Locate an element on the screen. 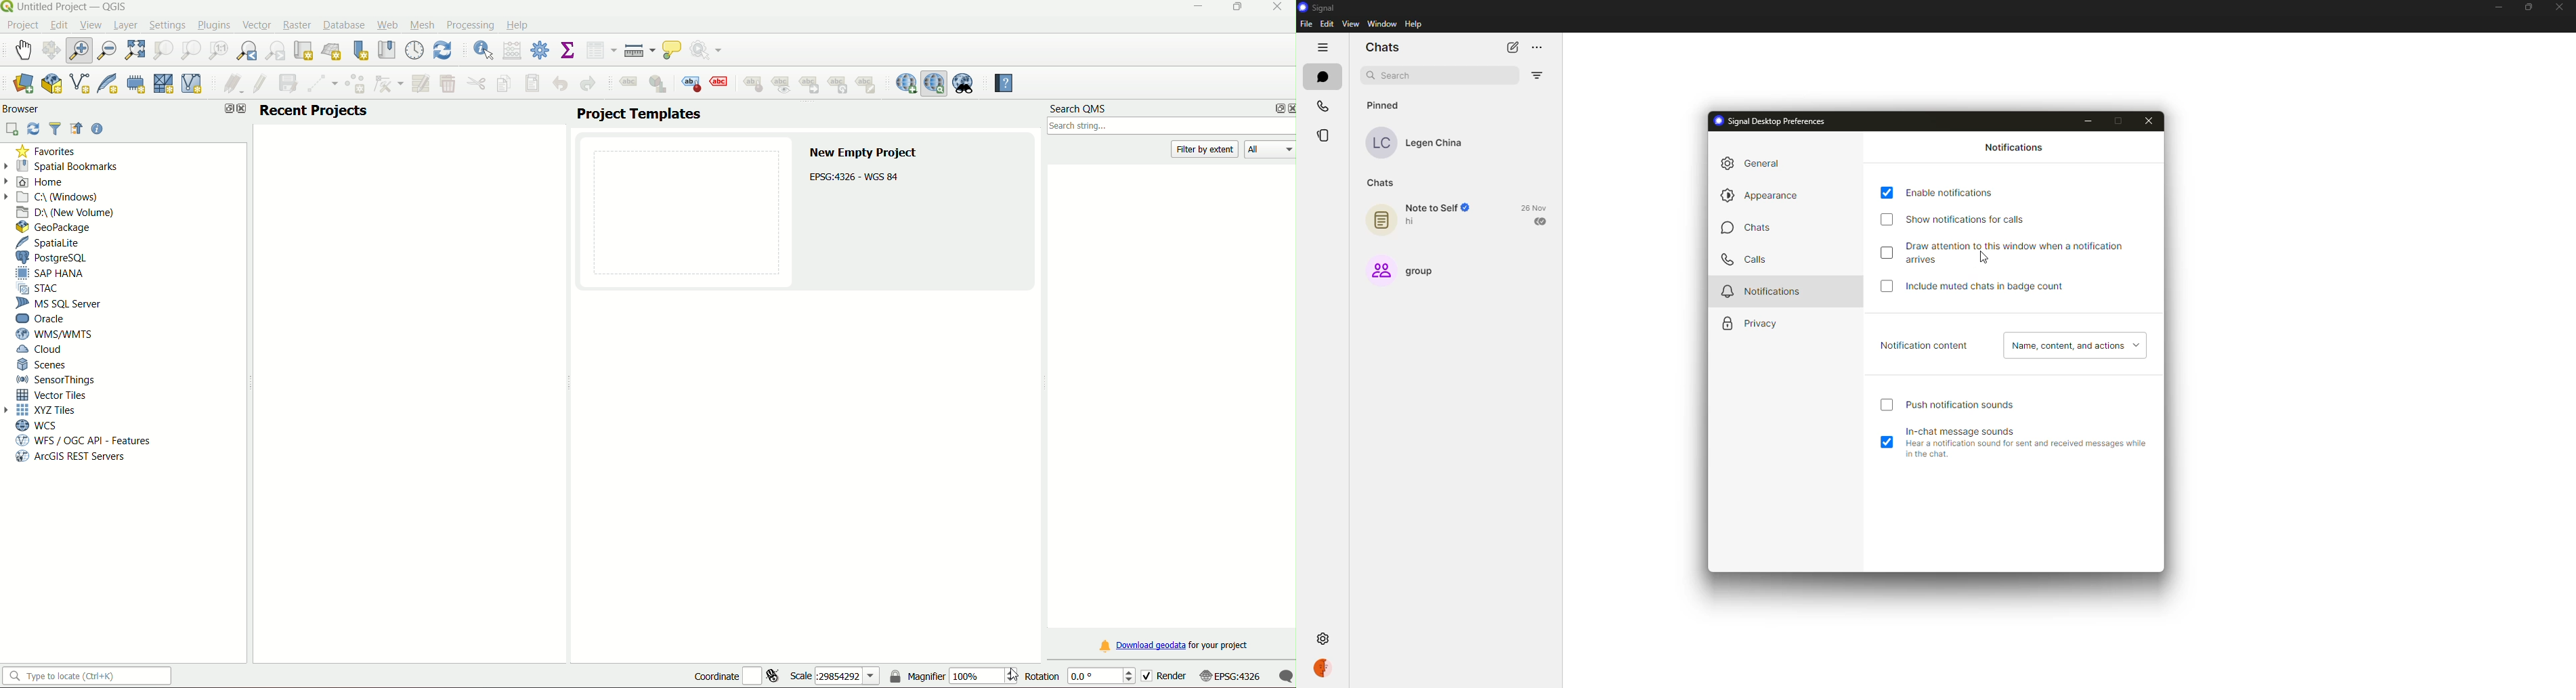 Image resolution: width=2576 pixels, height=700 pixels. comment is located at coordinates (1285, 676).